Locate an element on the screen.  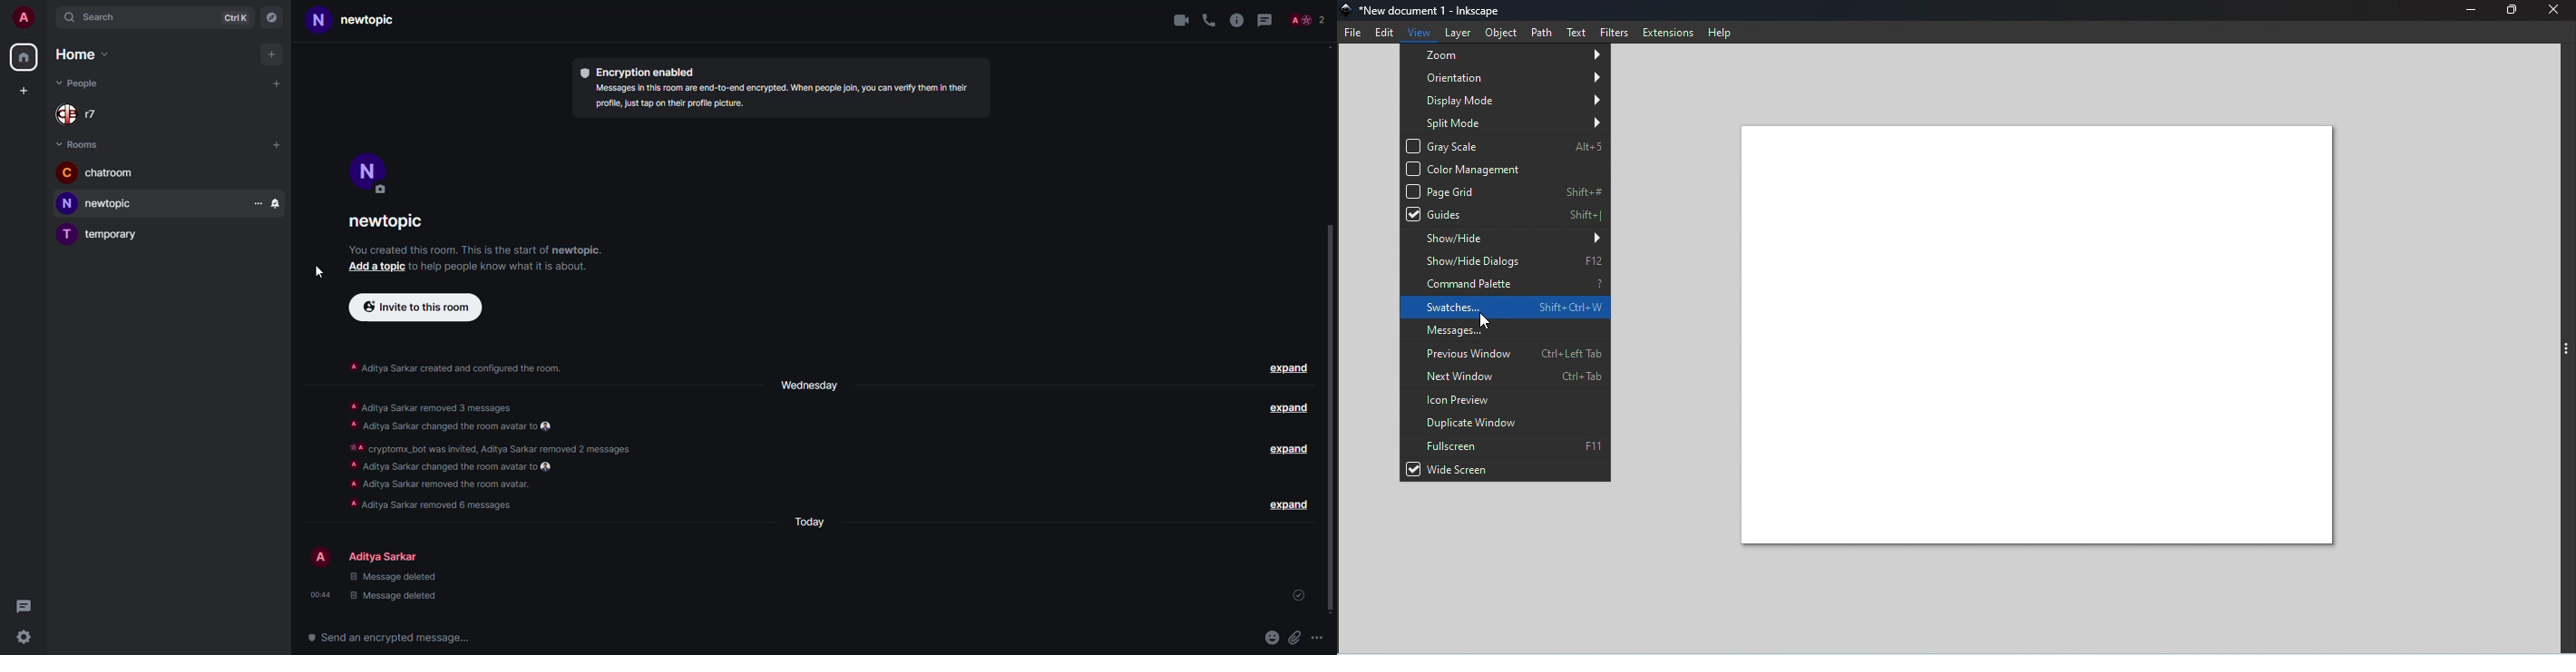
Show/hide is located at coordinates (1502, 237).